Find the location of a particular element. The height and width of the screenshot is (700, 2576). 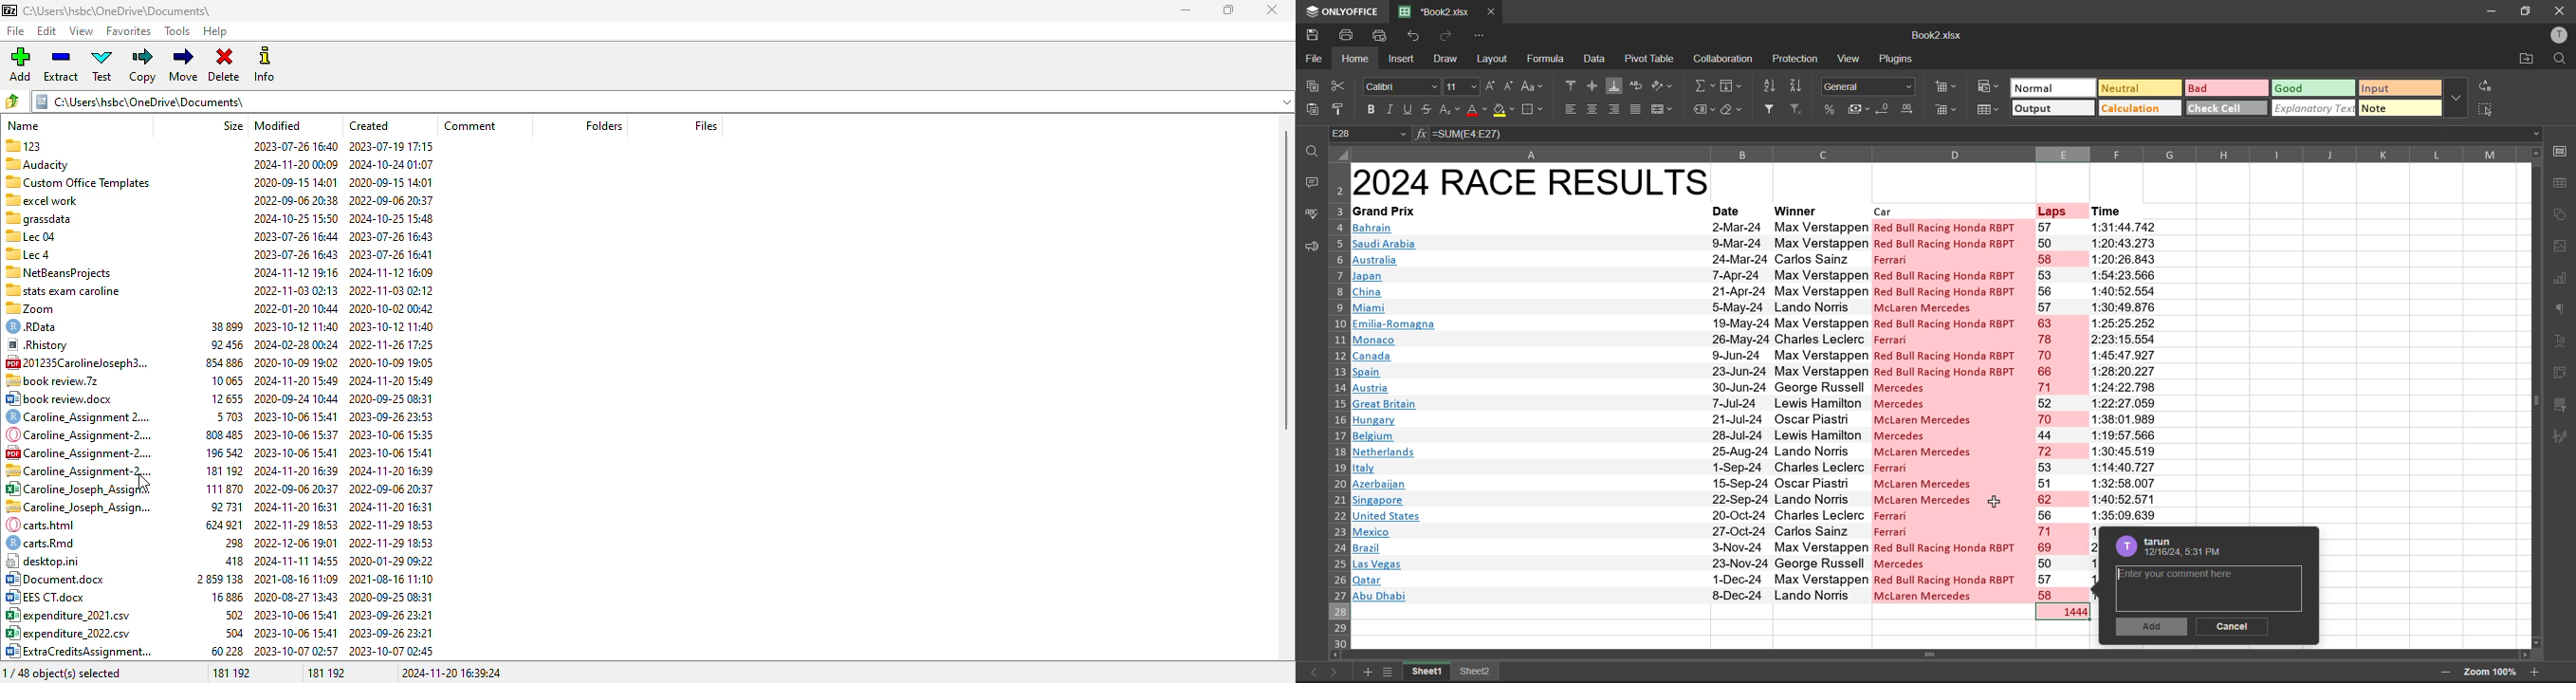

increment size is located at coordinates (1491, 86).